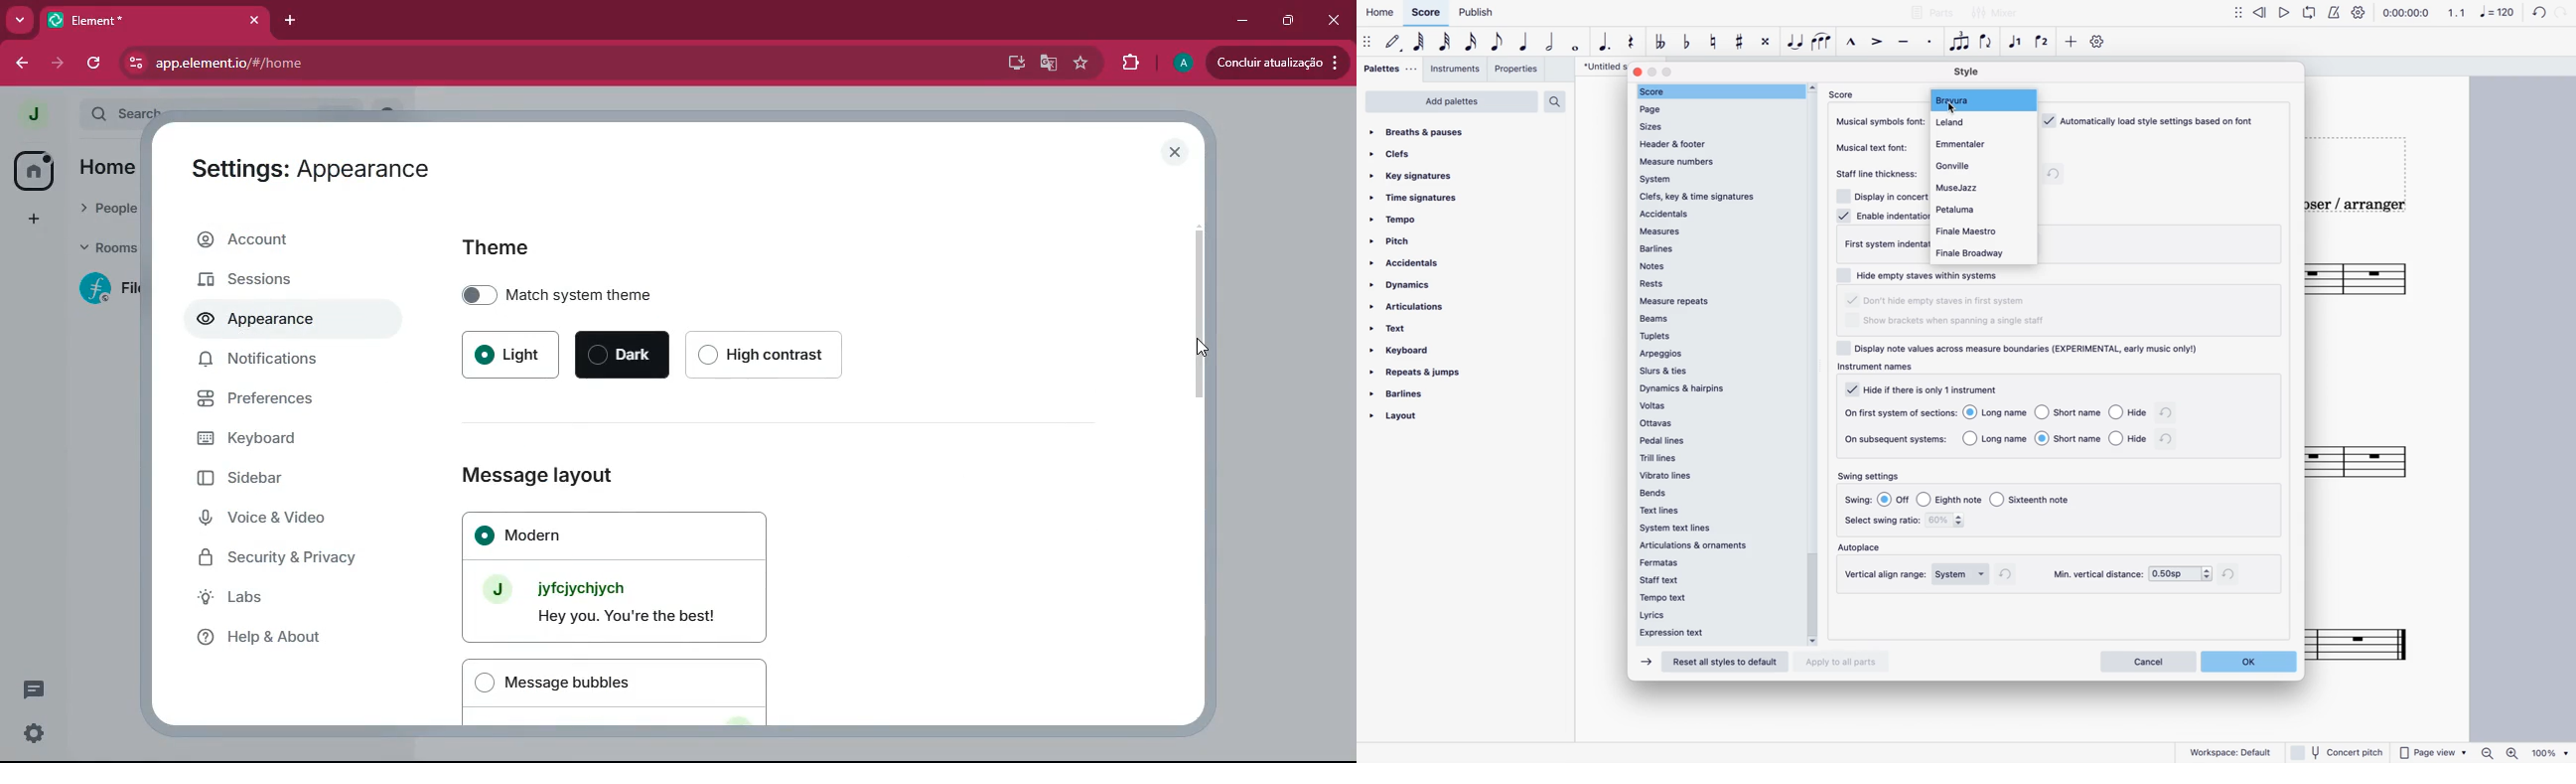 This screenshot has height=784, width=2576. I want to click on musejazz, so click(1978, 187).